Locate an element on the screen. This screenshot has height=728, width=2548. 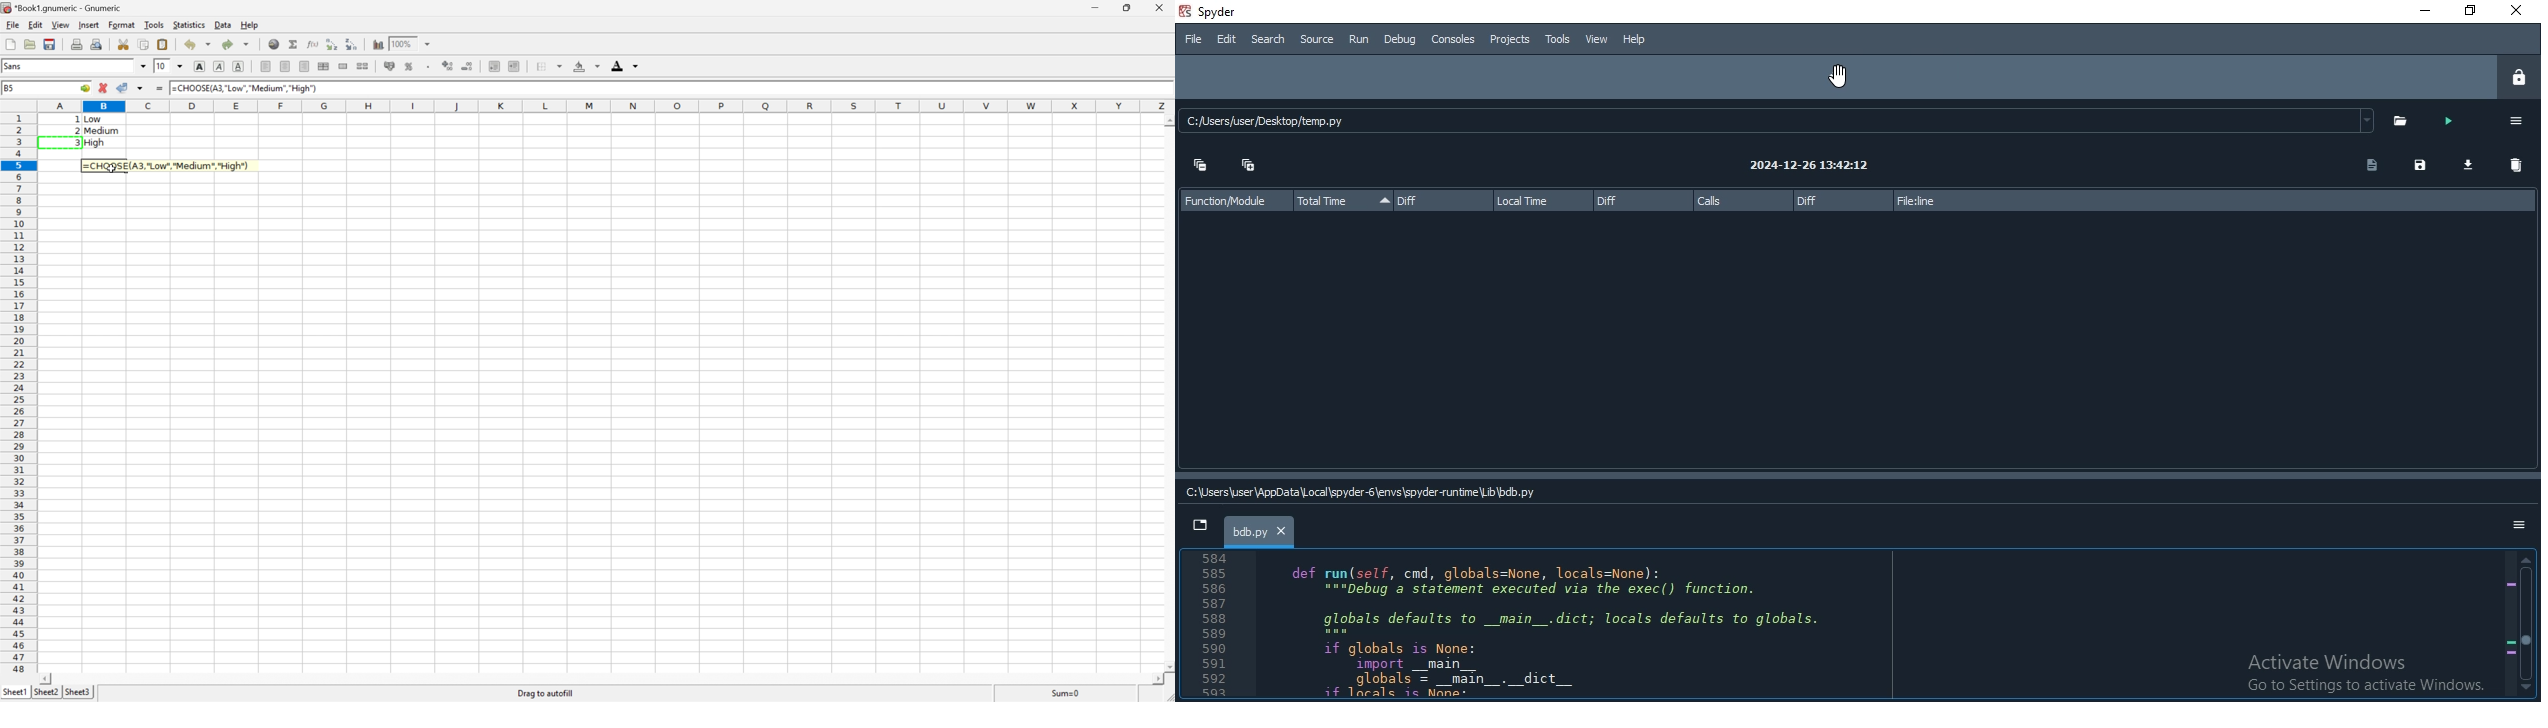
Scroll Up is located at coordinates (1168, 121).